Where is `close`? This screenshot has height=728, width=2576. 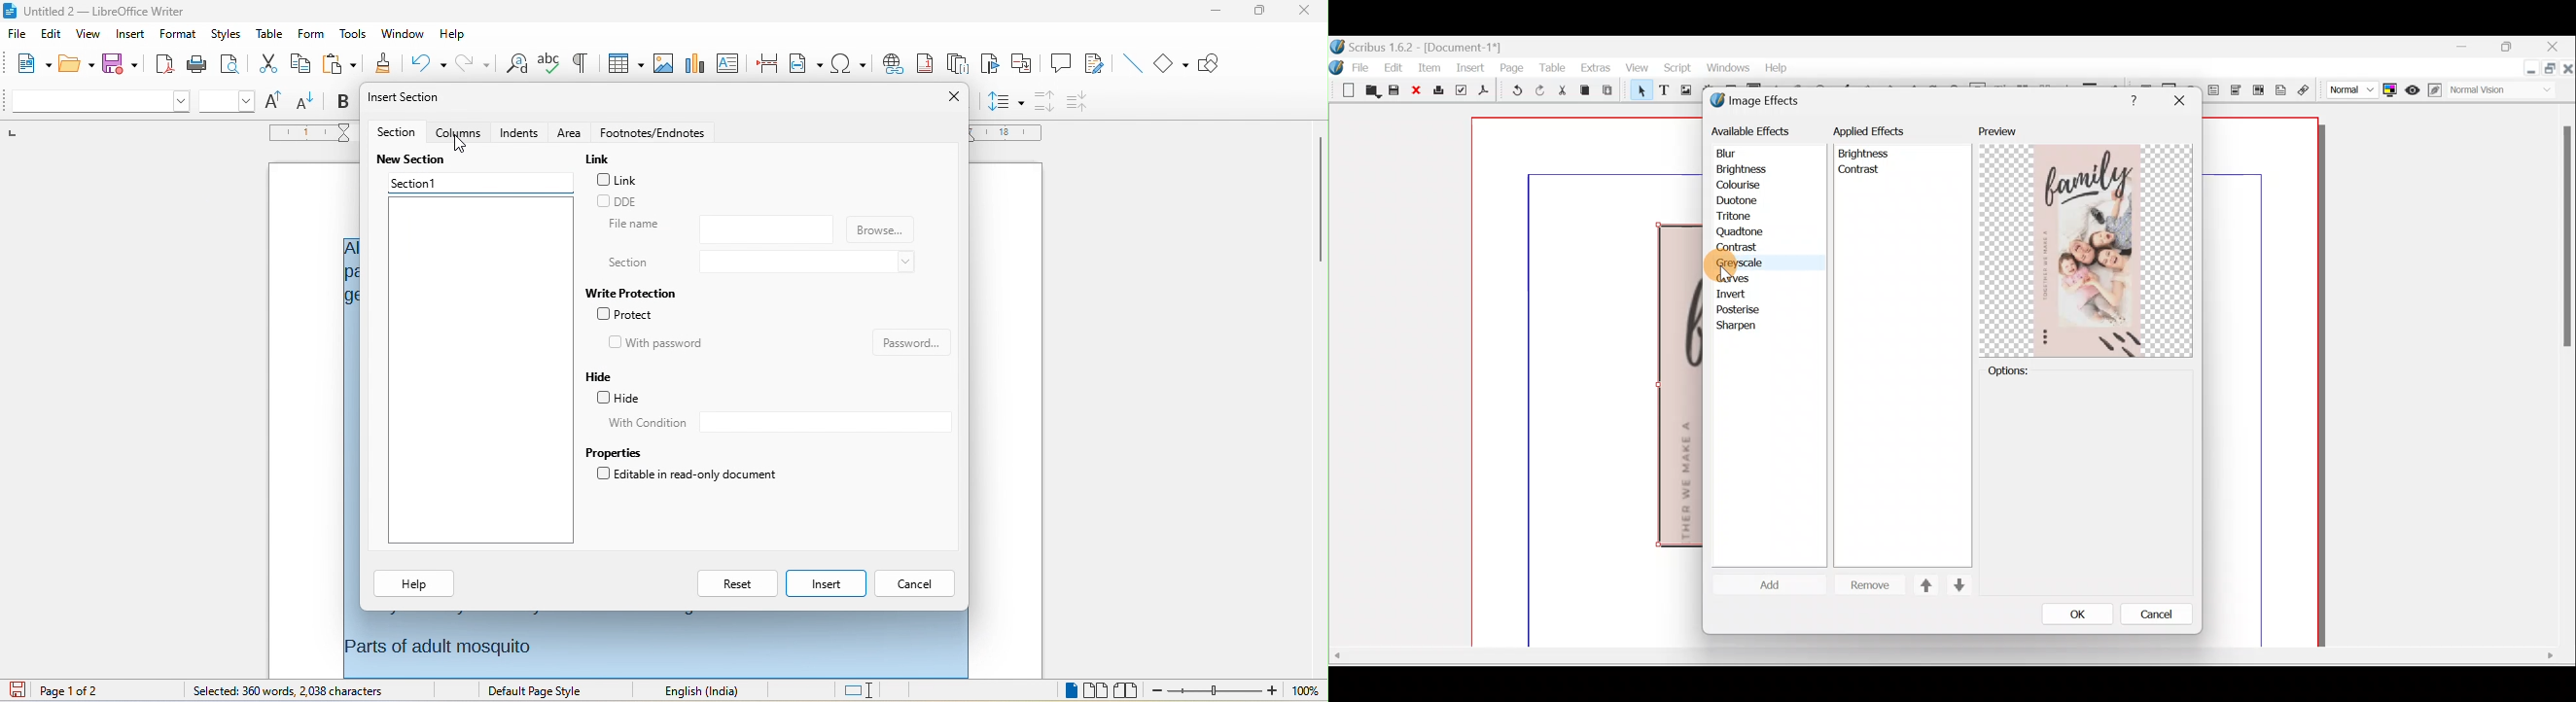 close is located at coordinates (1303, 12).